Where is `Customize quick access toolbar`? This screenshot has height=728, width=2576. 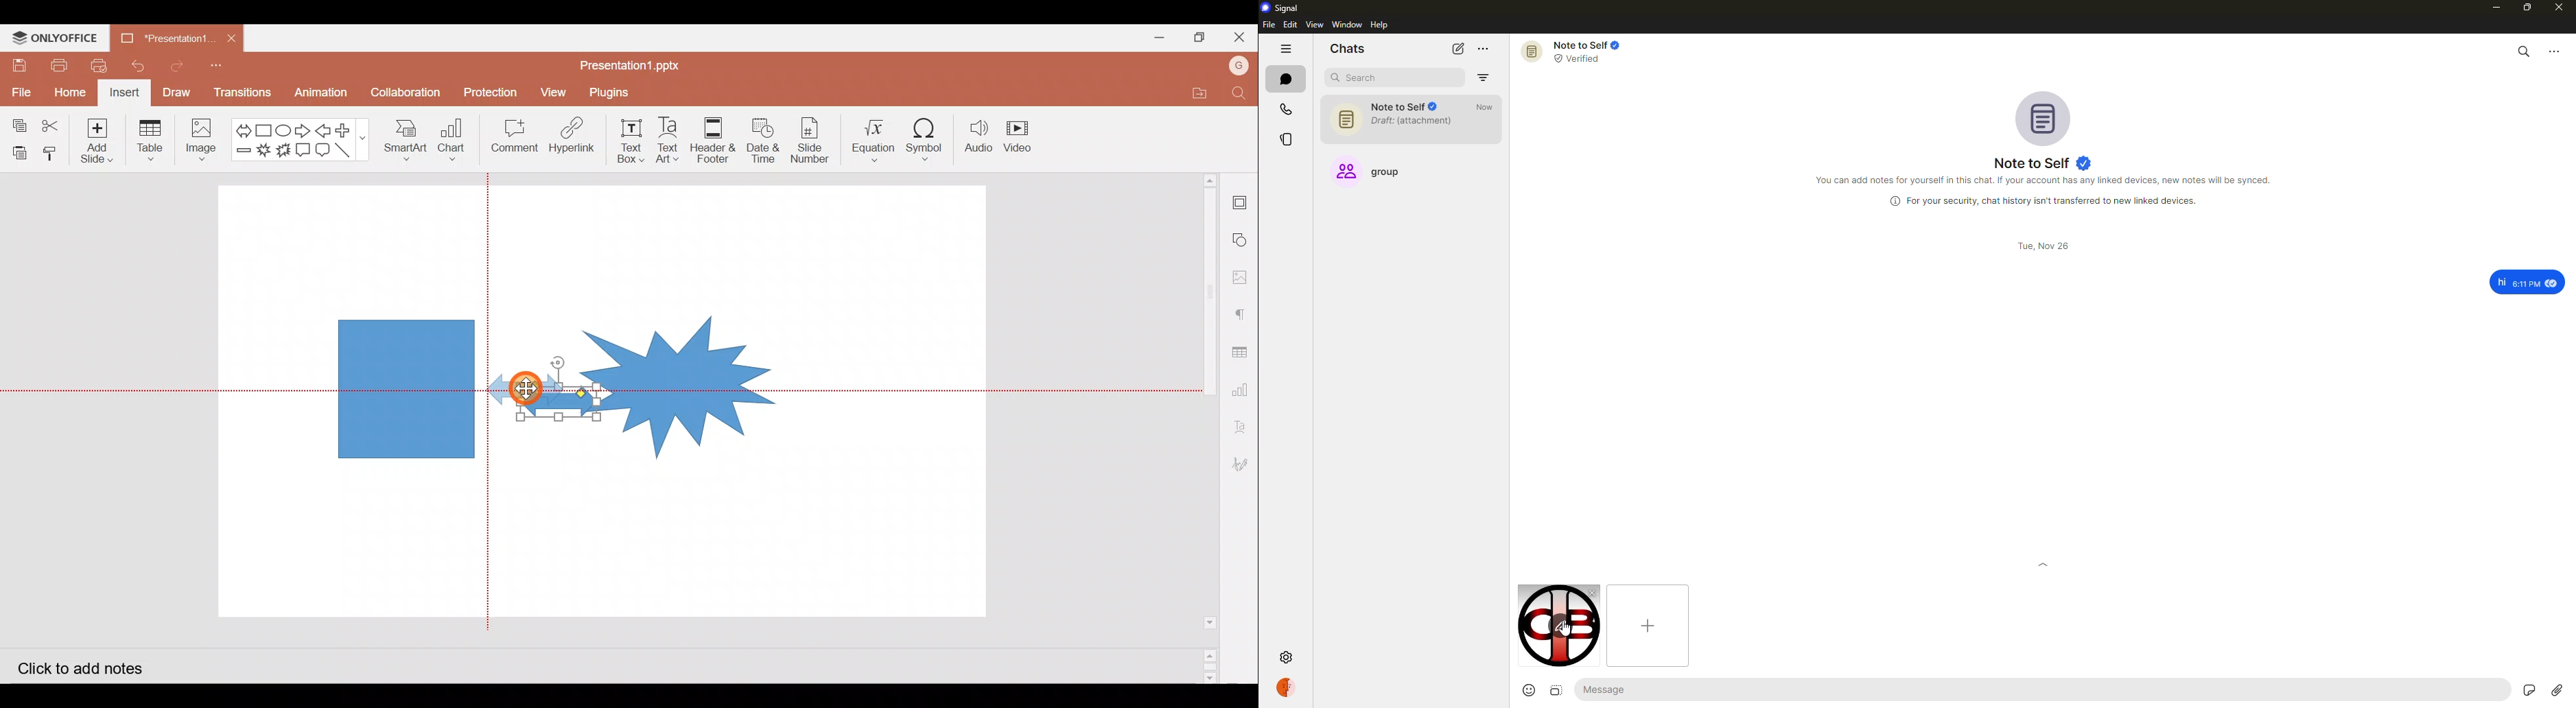
Customize quick access toolbar is located at coordinates (224, 67).